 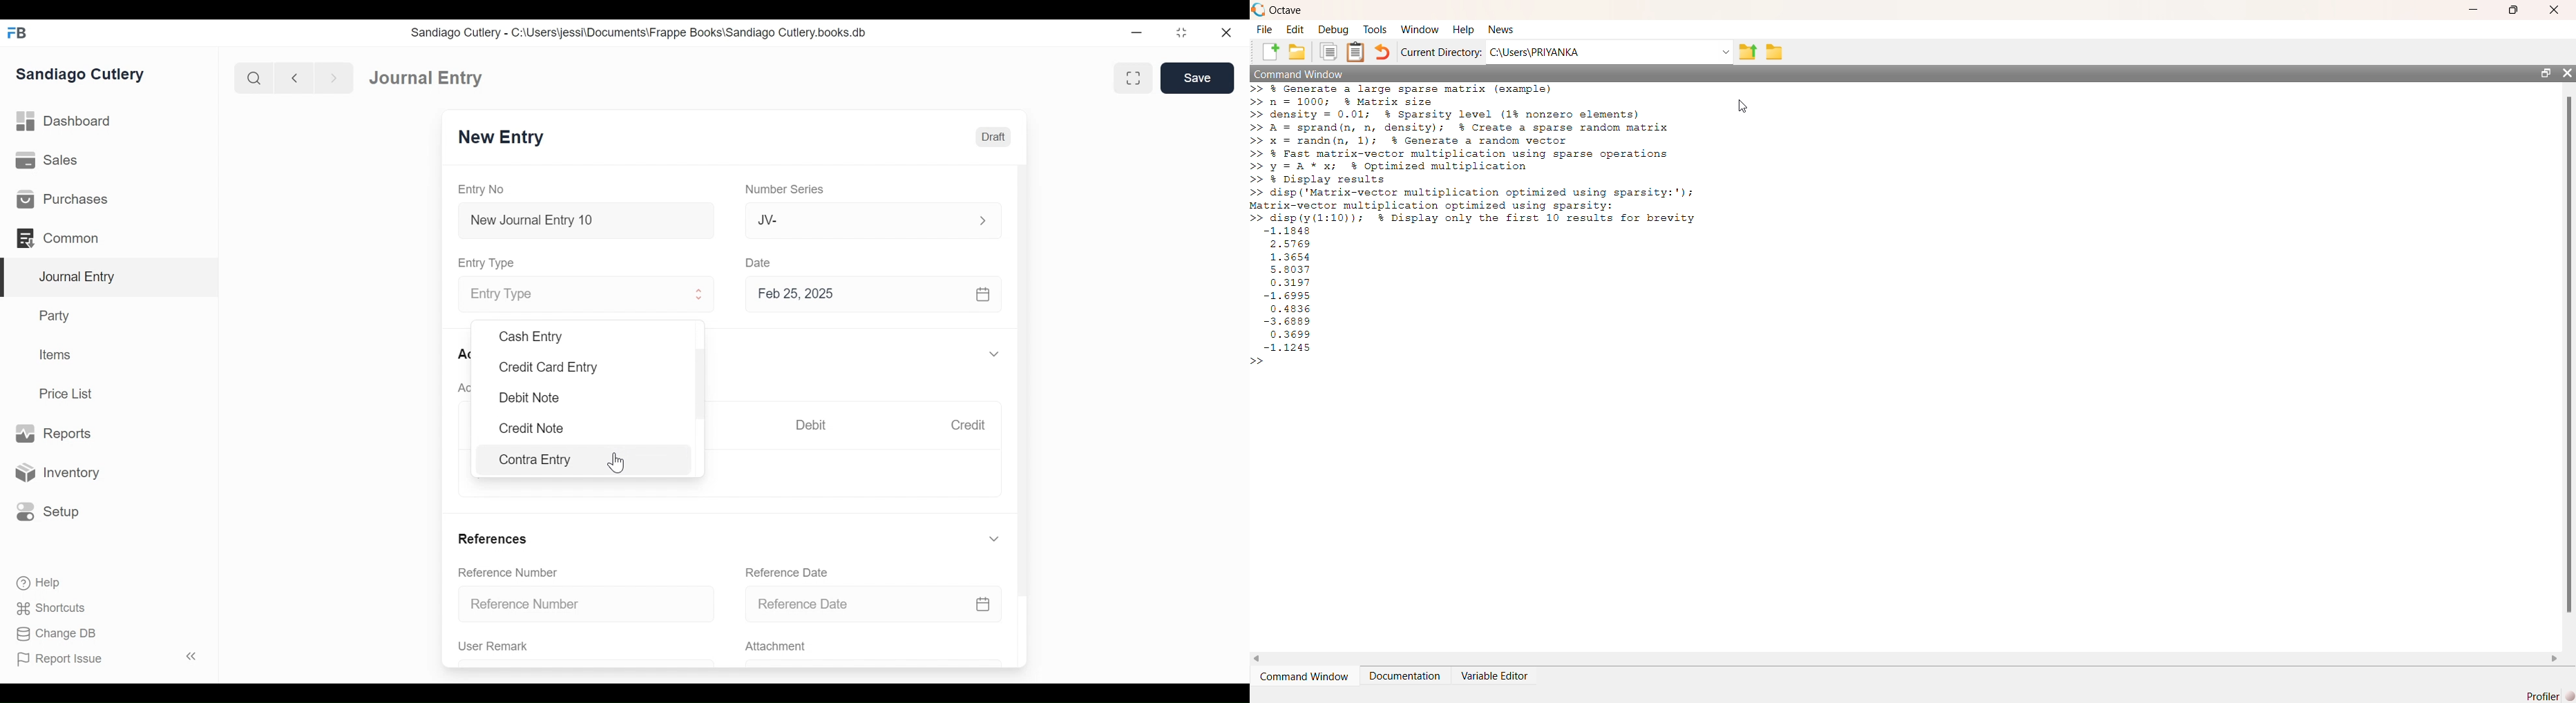 What do you see at coordinates (2559, 8) in the screenshot?
I see `close` at bounding box center [2559, 8].